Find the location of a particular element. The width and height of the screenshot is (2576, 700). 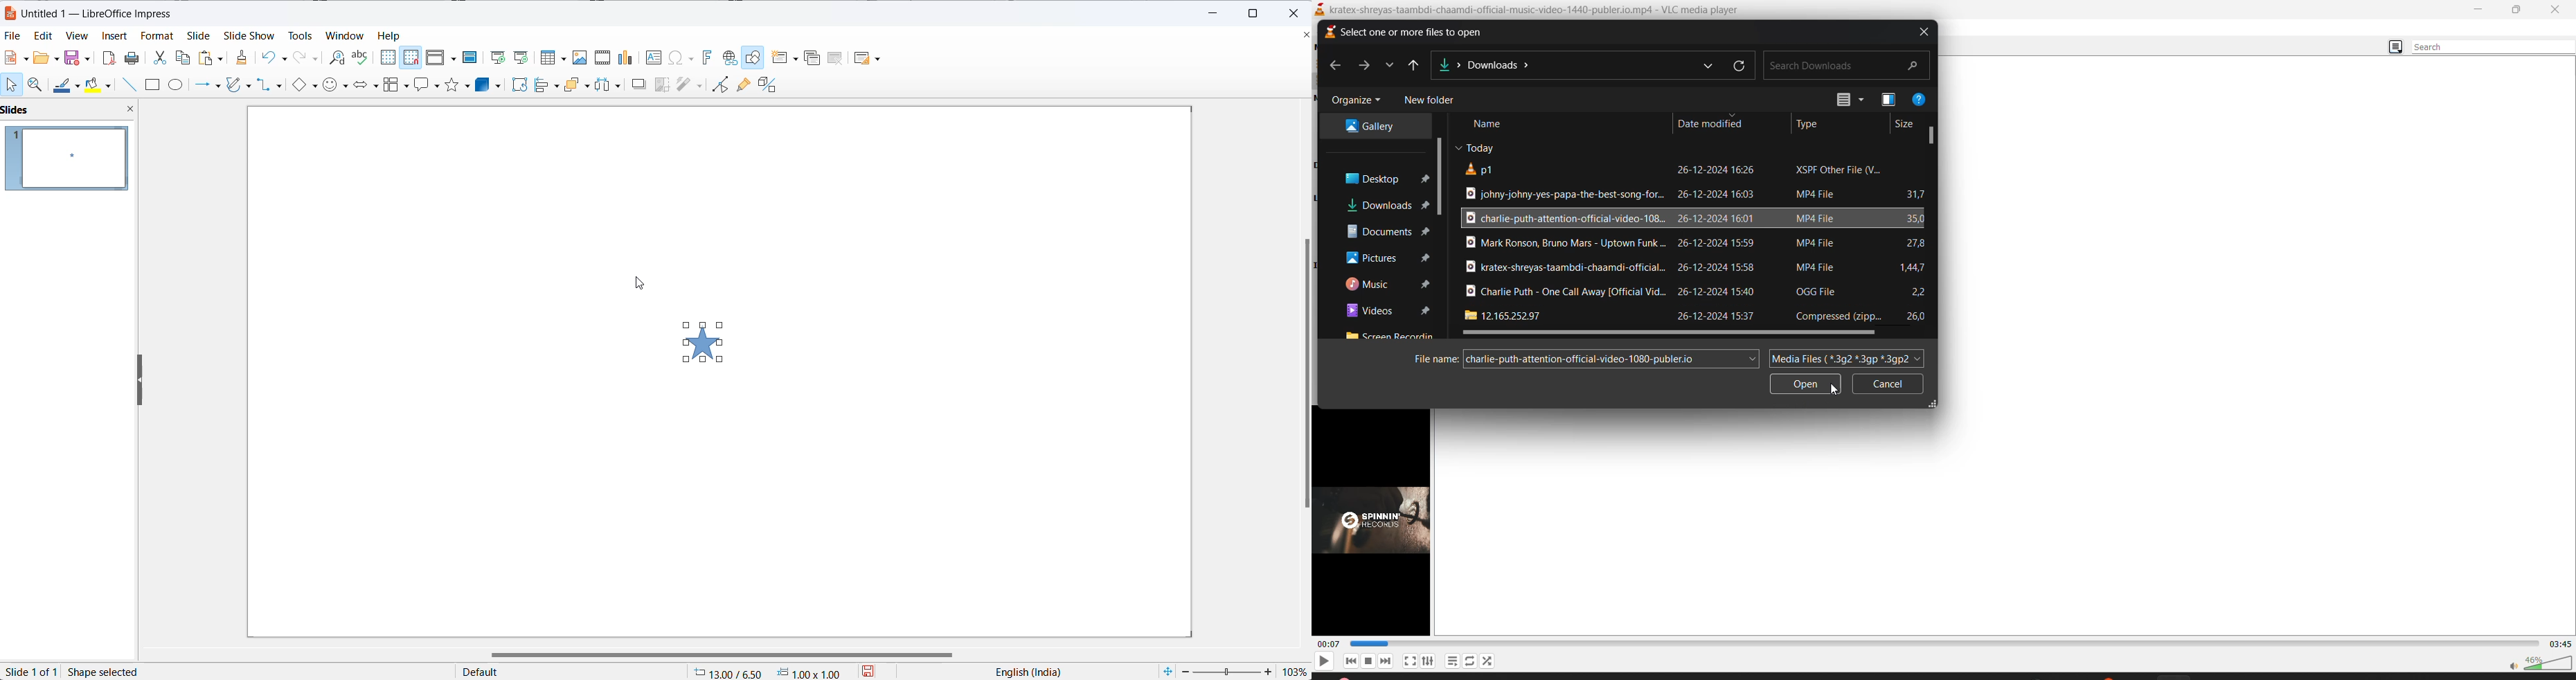

show gluepoint function is located at coordinates (743, 85).